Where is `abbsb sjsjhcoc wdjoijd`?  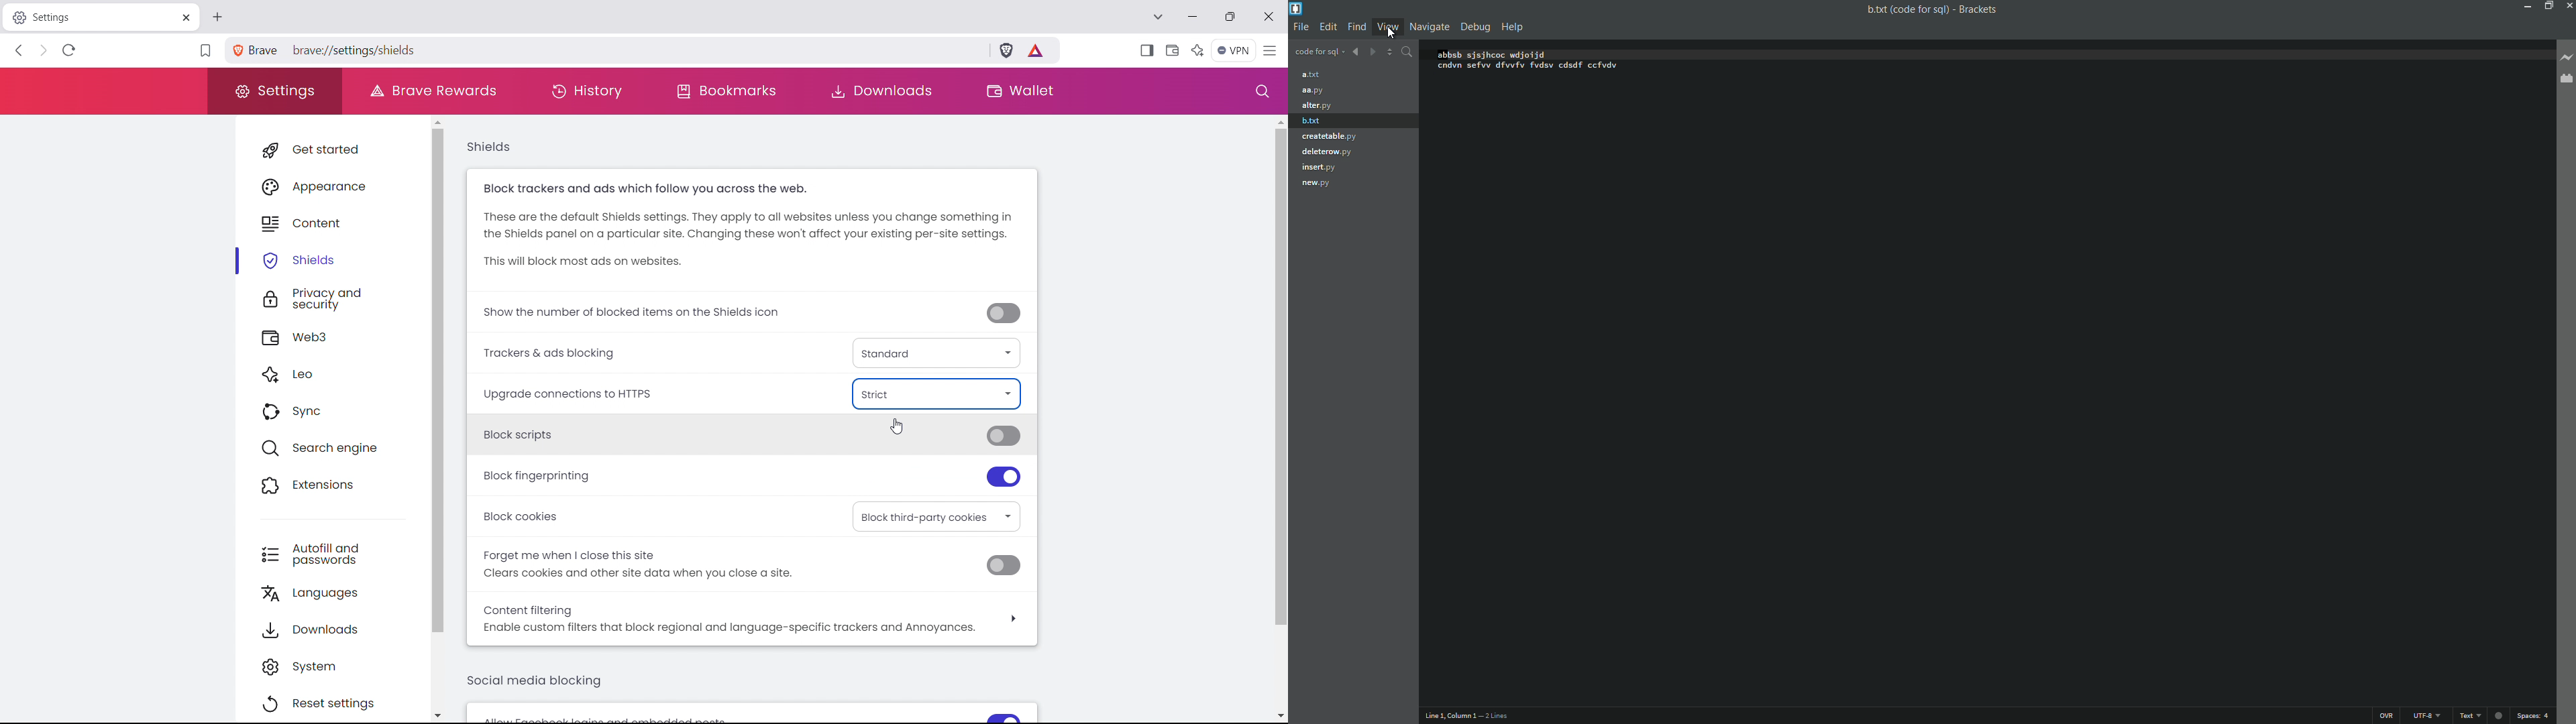 abbsb sjsjhcoc wdjoijd is located at coordinates (1493, 53).